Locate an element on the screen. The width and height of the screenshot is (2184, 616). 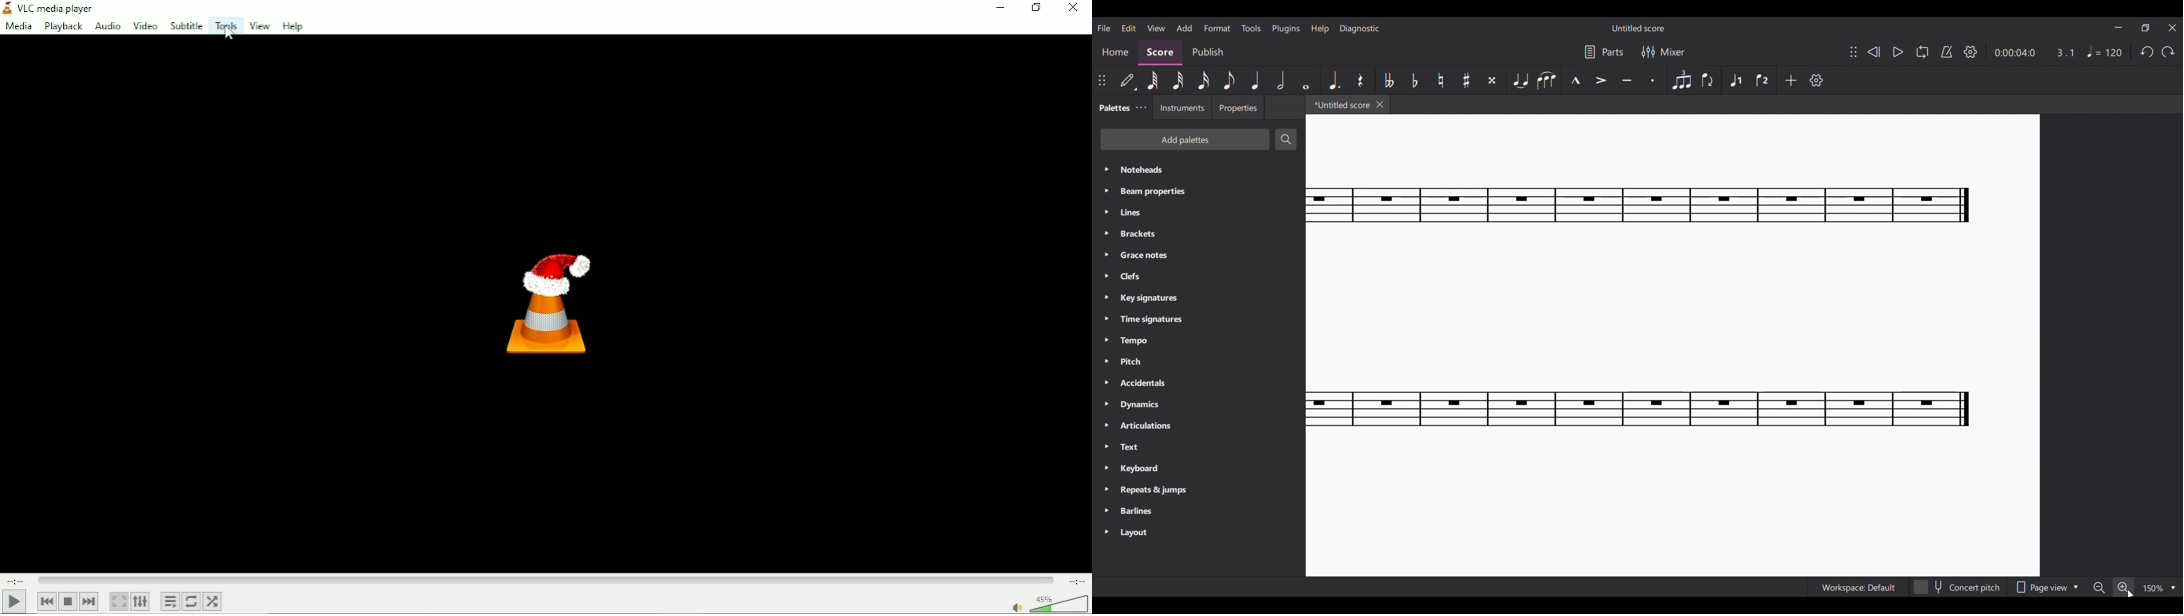
Key signatures is located at coordinates (1198, 298).